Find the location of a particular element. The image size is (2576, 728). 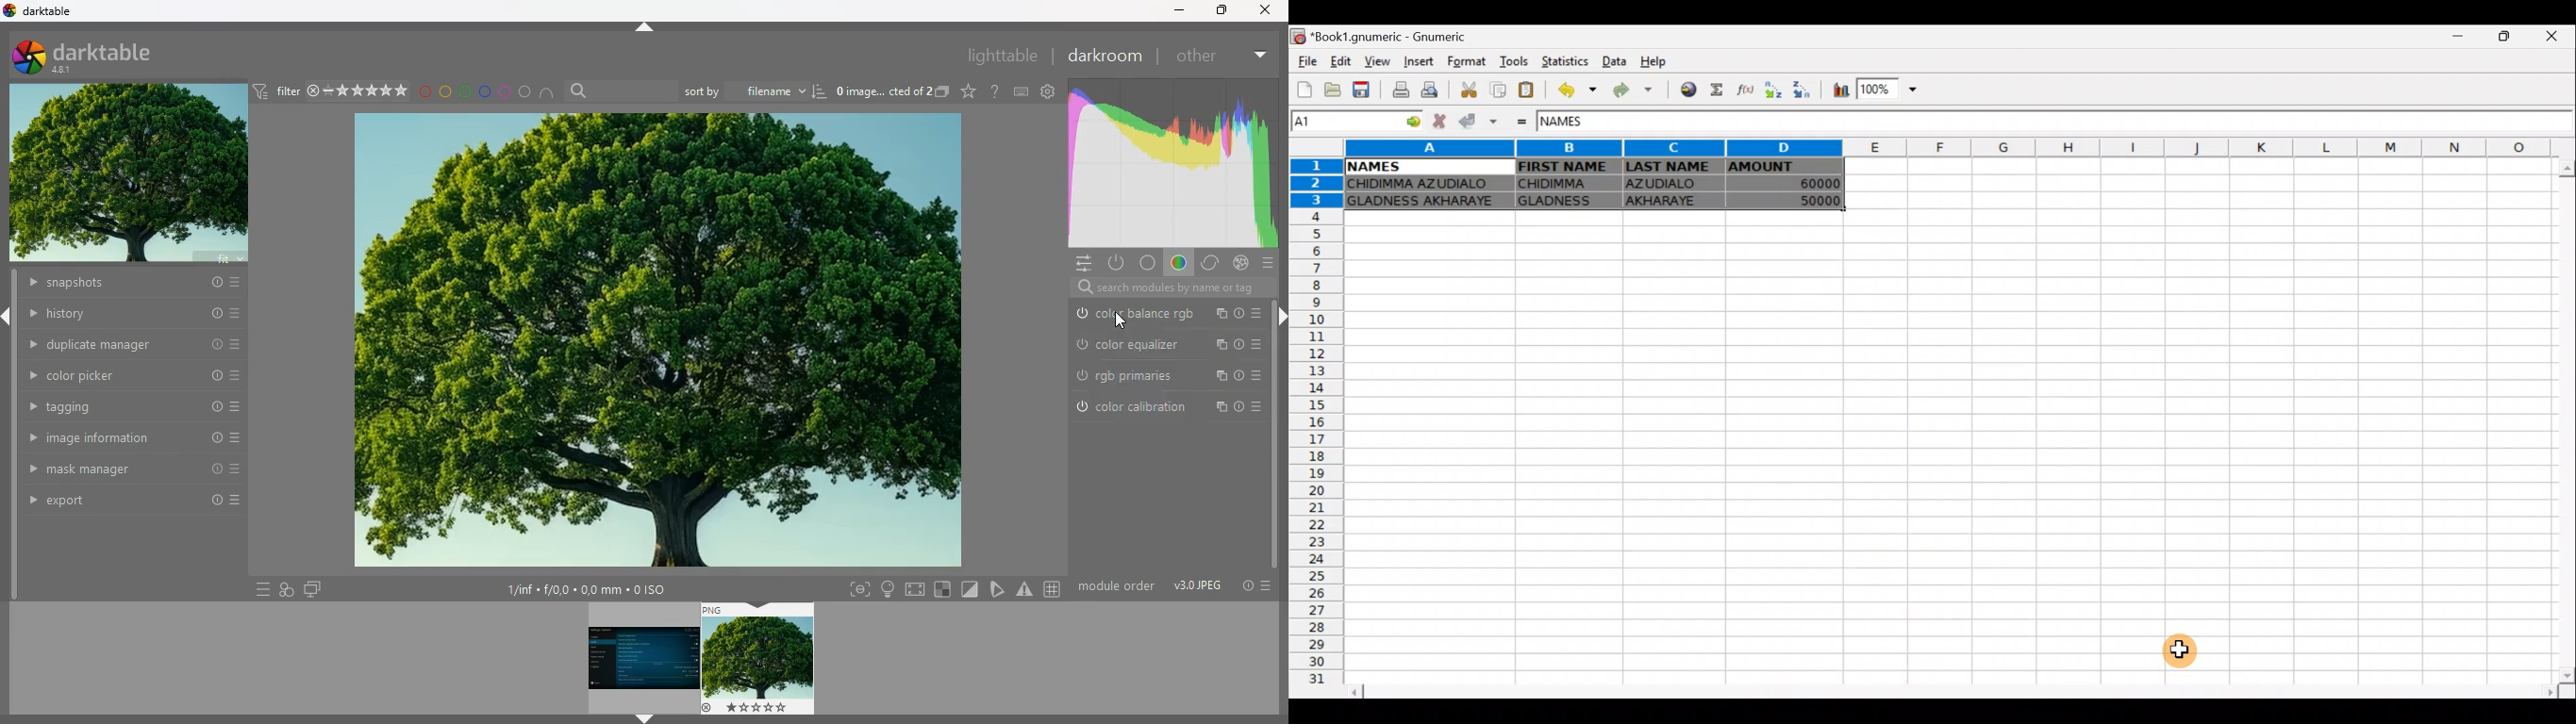

overlap is located at coordinates (287, 587).